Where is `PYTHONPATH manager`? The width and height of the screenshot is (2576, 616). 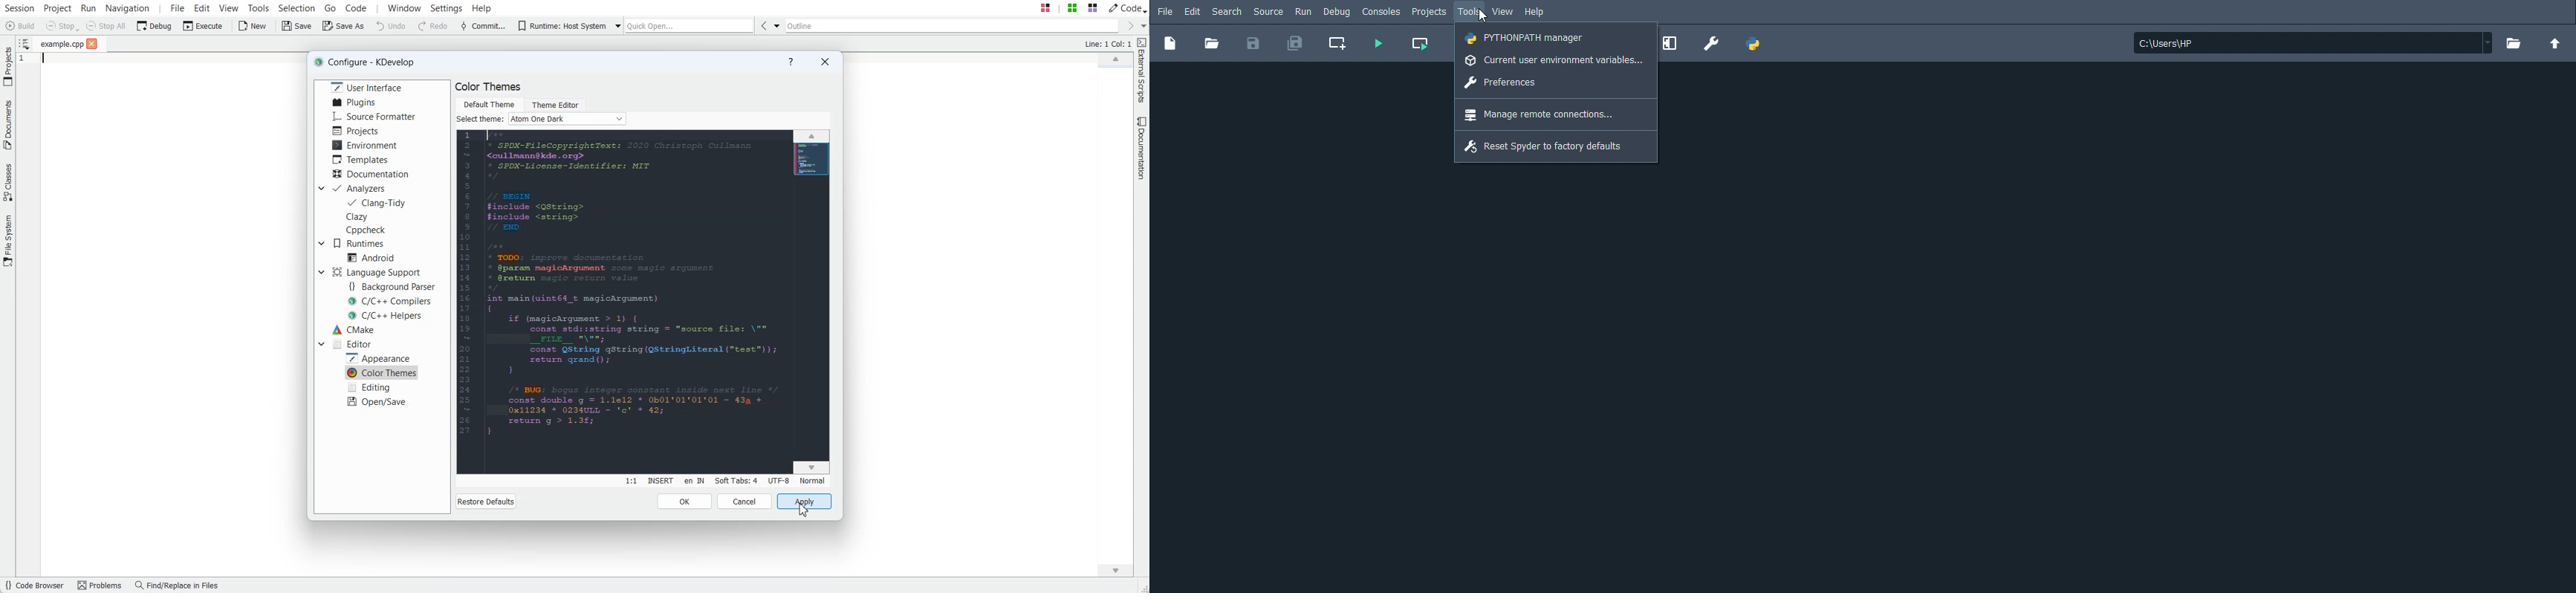 PYTHONPATH manager is located at coordinates (1527, 38).